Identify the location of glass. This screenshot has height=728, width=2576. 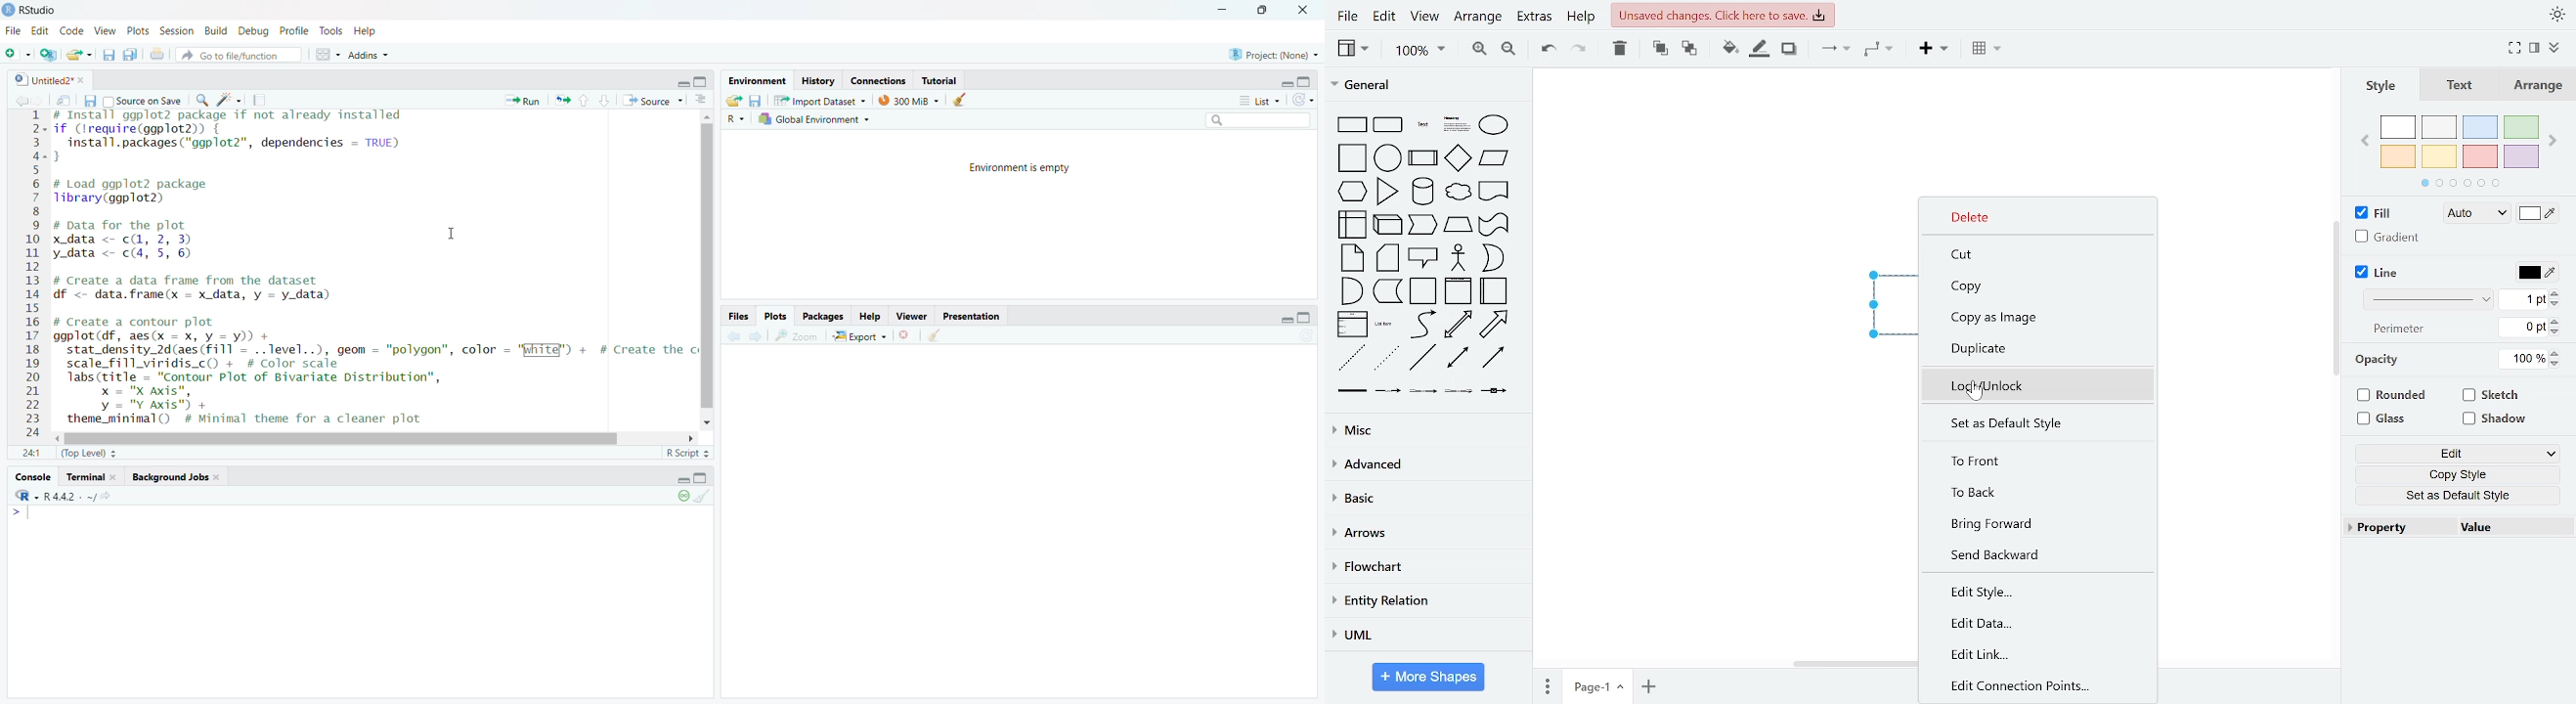
(2384, 418).